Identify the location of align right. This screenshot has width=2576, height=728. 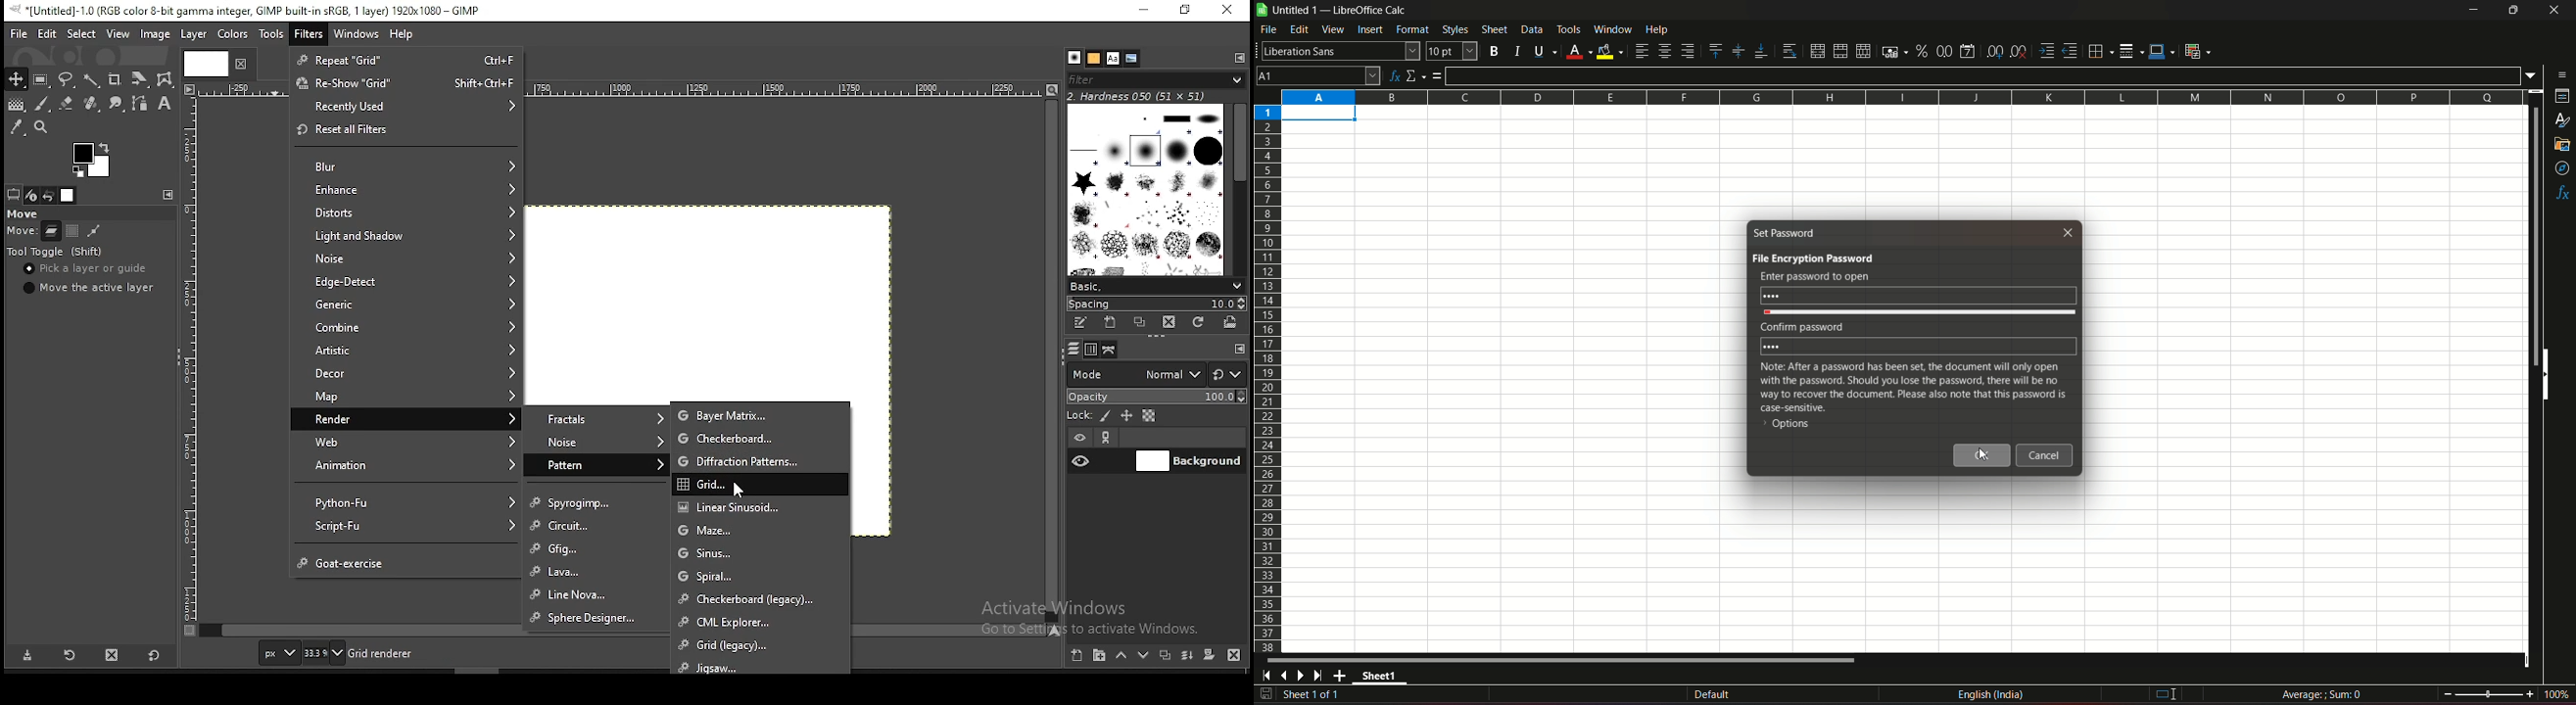
(1688, 52).